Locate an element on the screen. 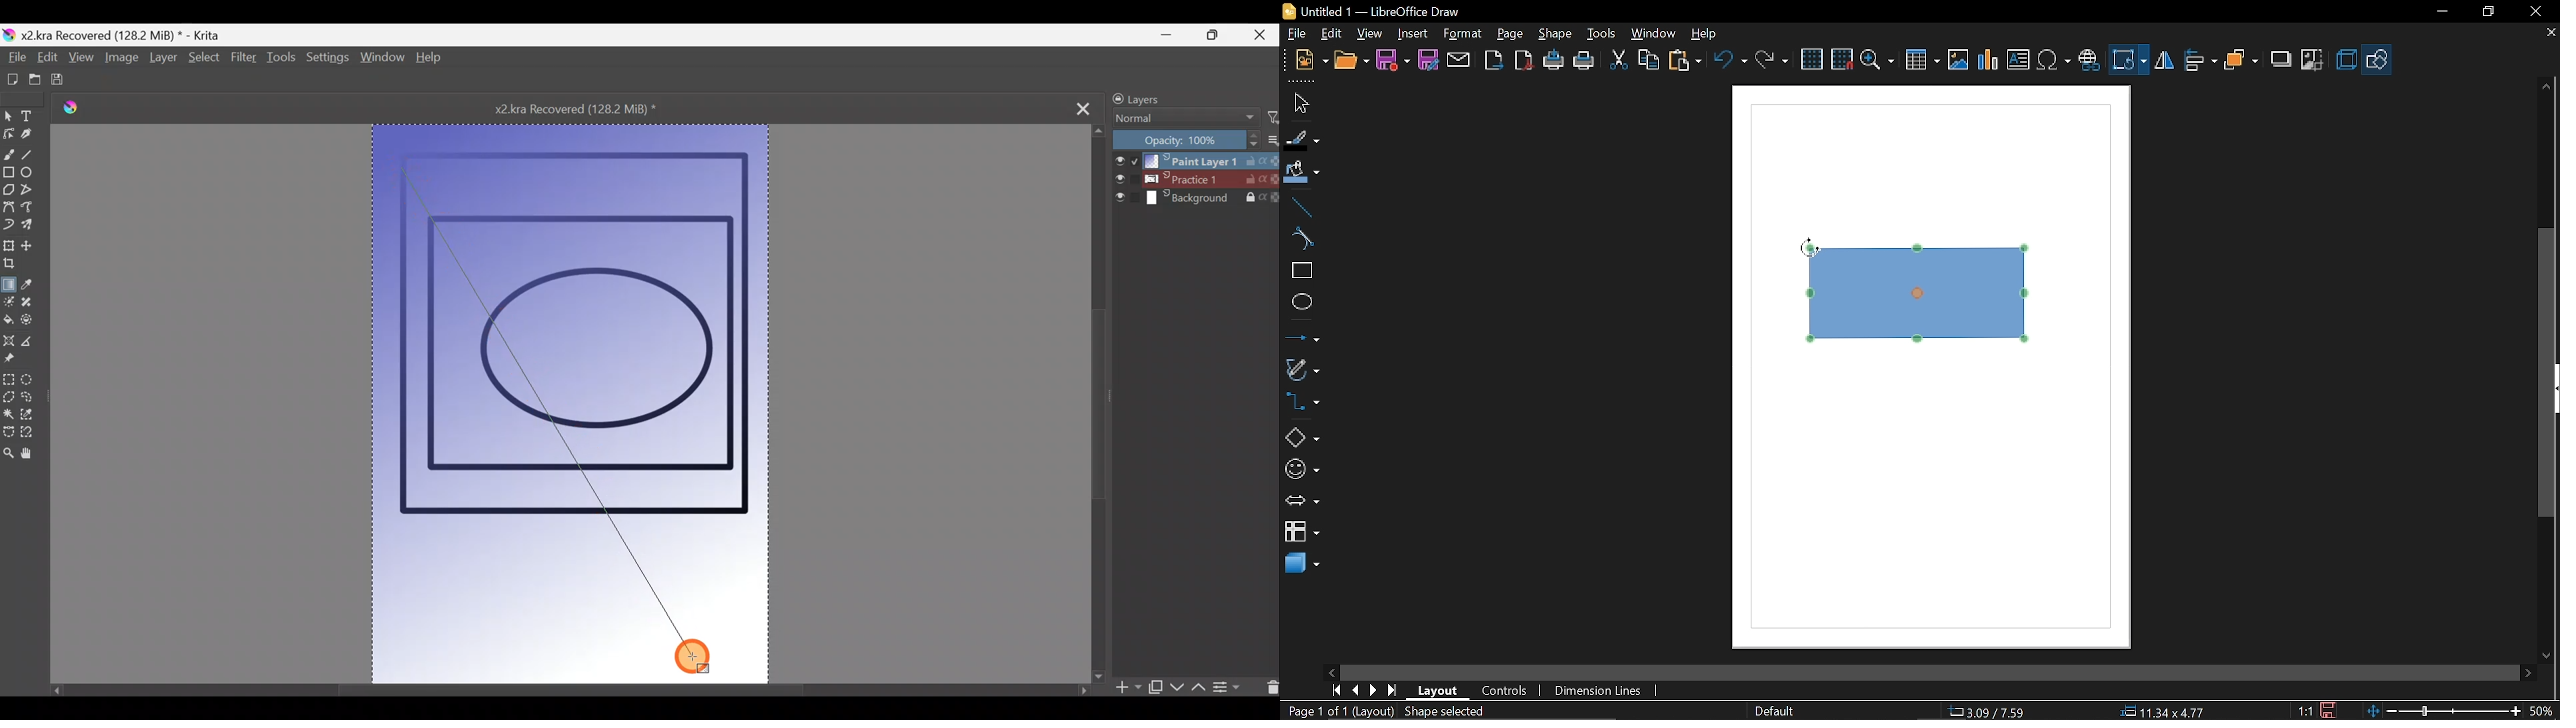 This screenshot has width=2576, height=728. Dynamic brush tool is located at coordinates (9, 225).